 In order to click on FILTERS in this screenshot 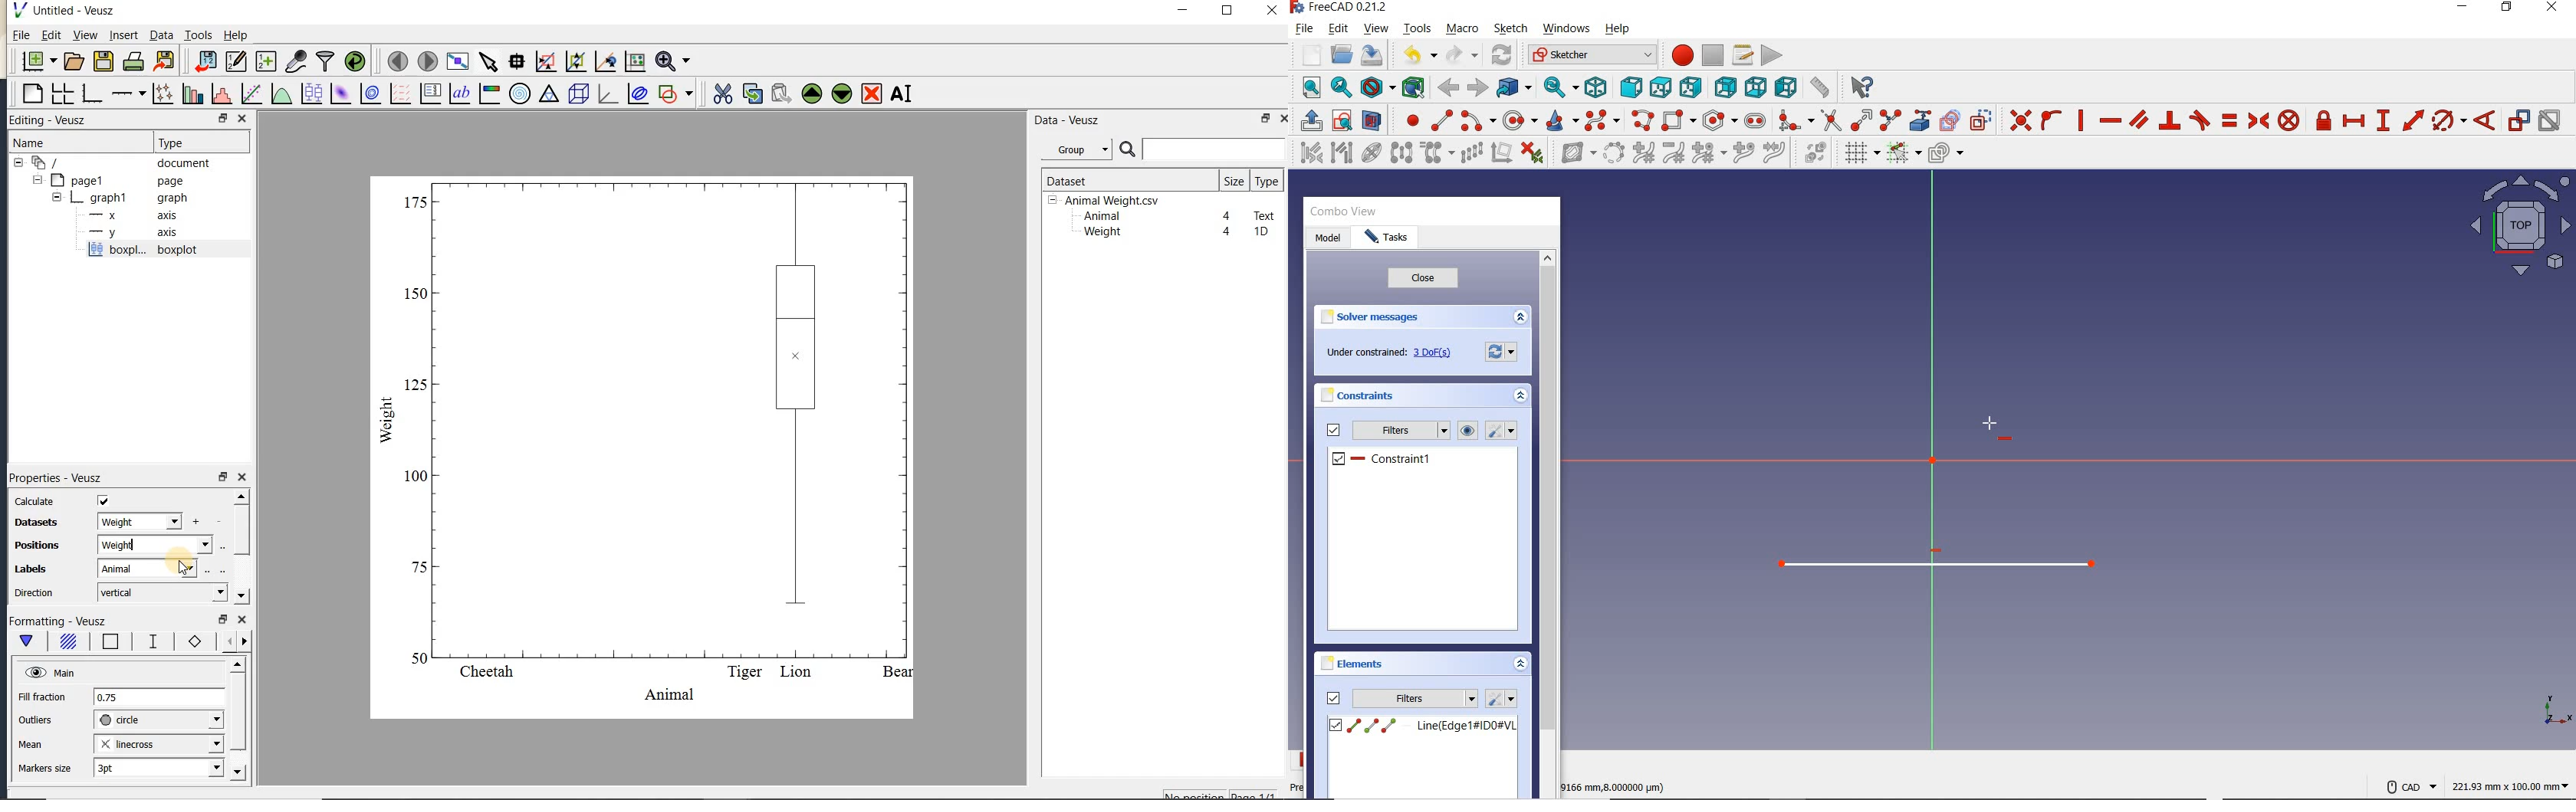, I will do `click(1415, 698)`.